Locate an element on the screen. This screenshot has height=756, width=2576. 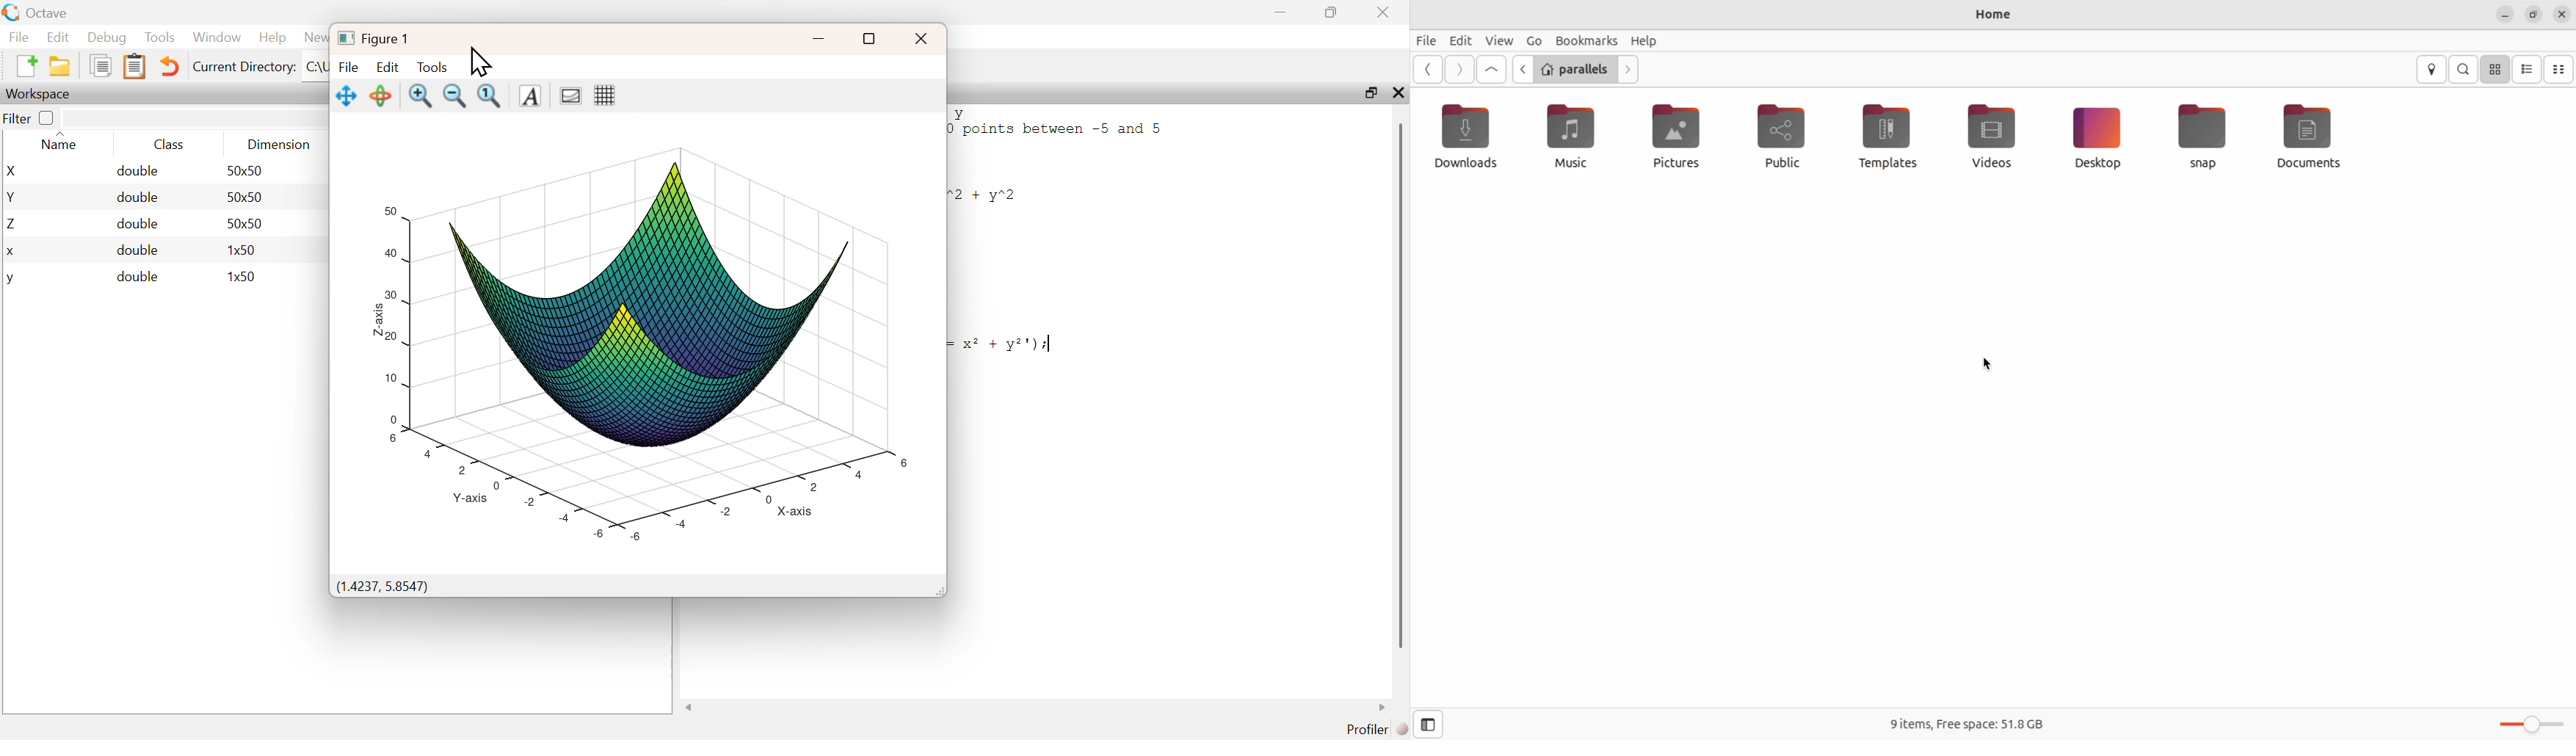
X is located at coordinates (14, 171).